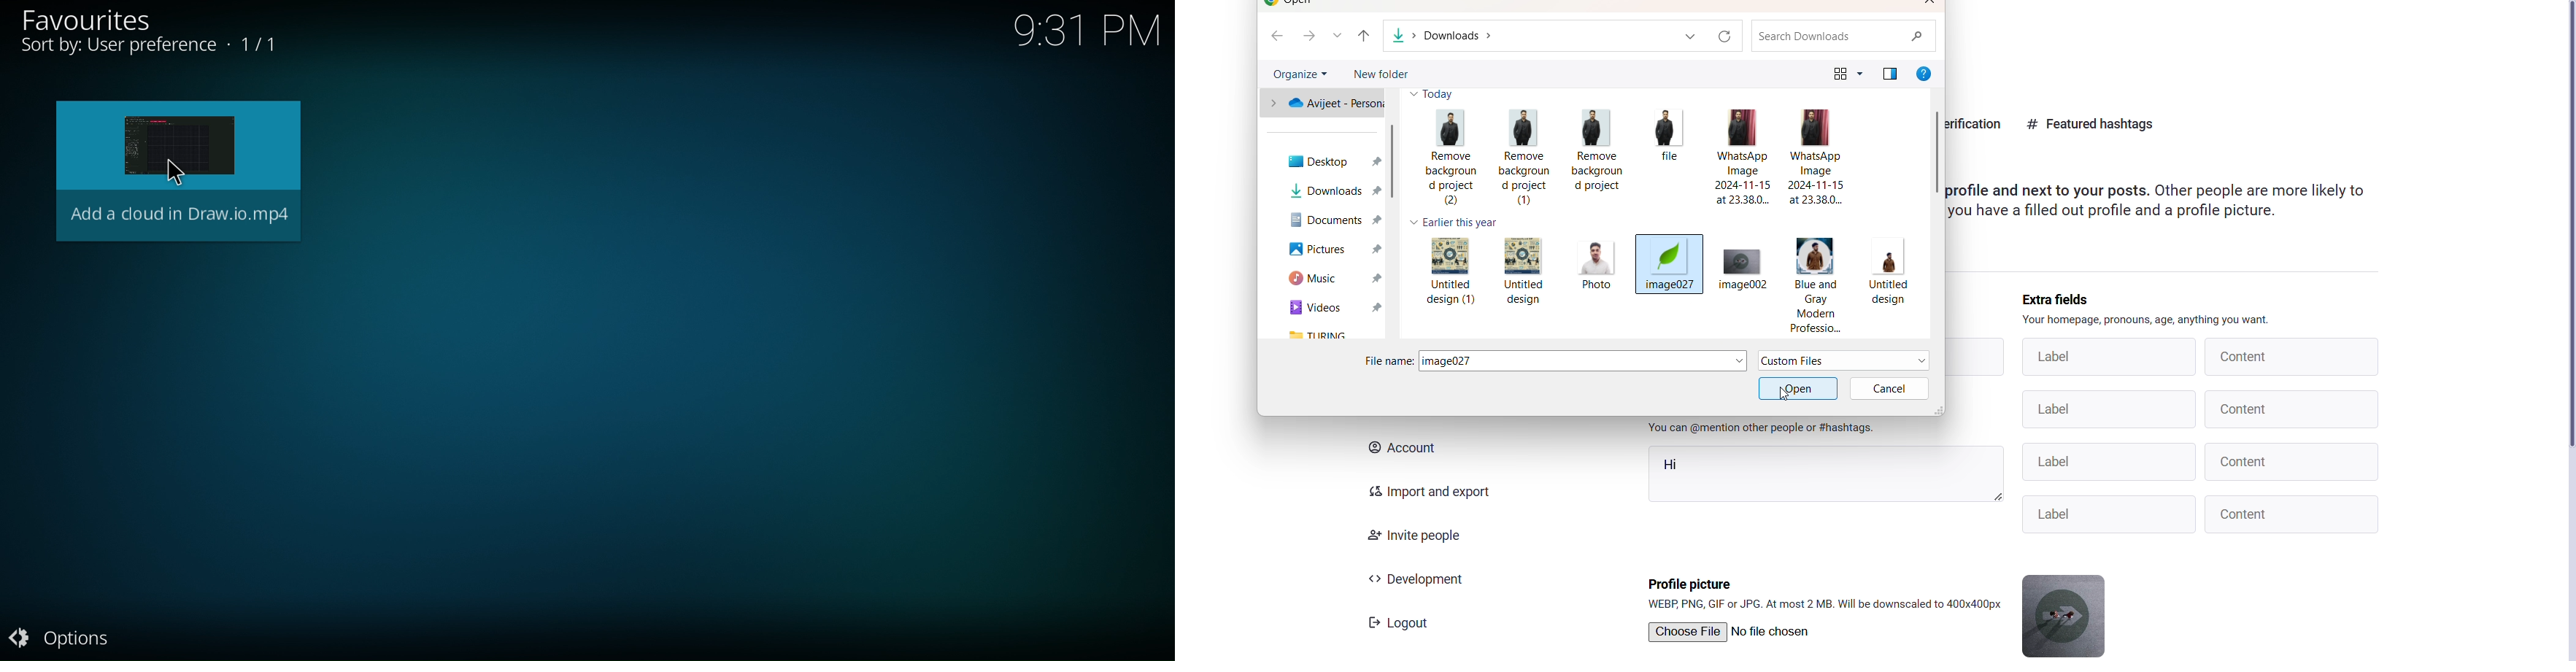 The image size is (2576, 672). Describe the element at coordinates (1341, 36) in the screenshot. I see `list` at that location.